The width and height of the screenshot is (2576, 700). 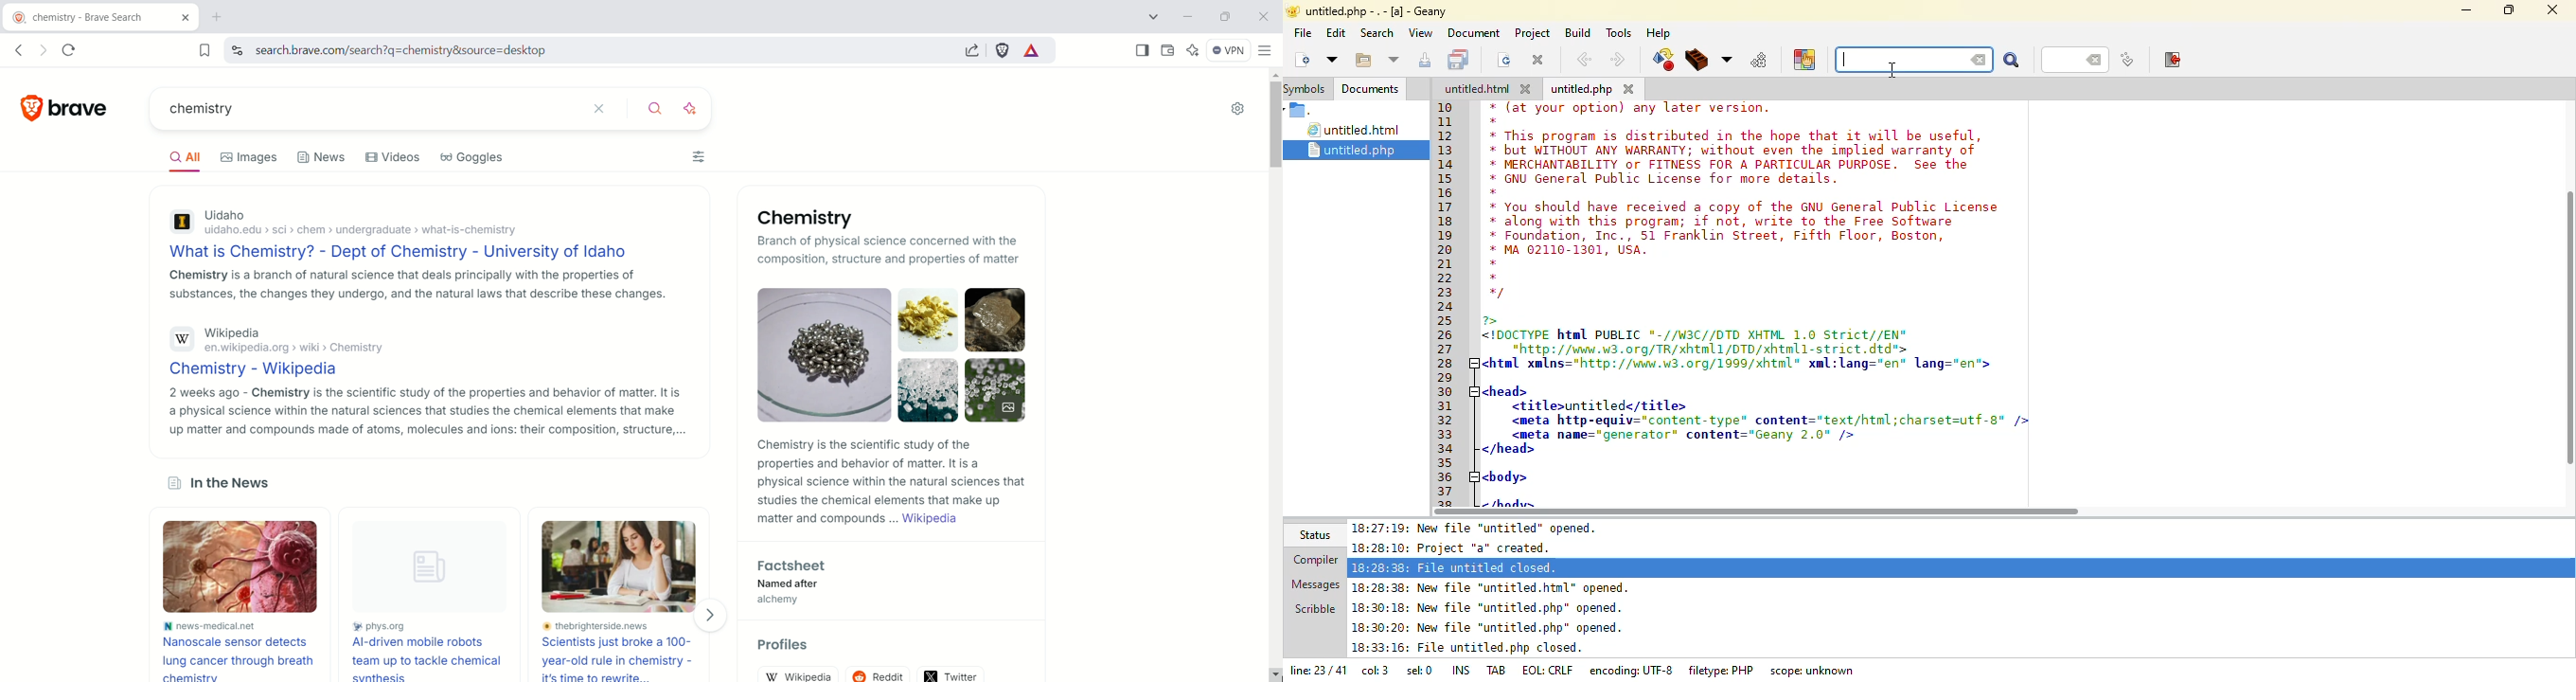 What do you see at coordinates (2510, 9) in the screenshot?
I see `maximize` at bounding box center [2510, 9].